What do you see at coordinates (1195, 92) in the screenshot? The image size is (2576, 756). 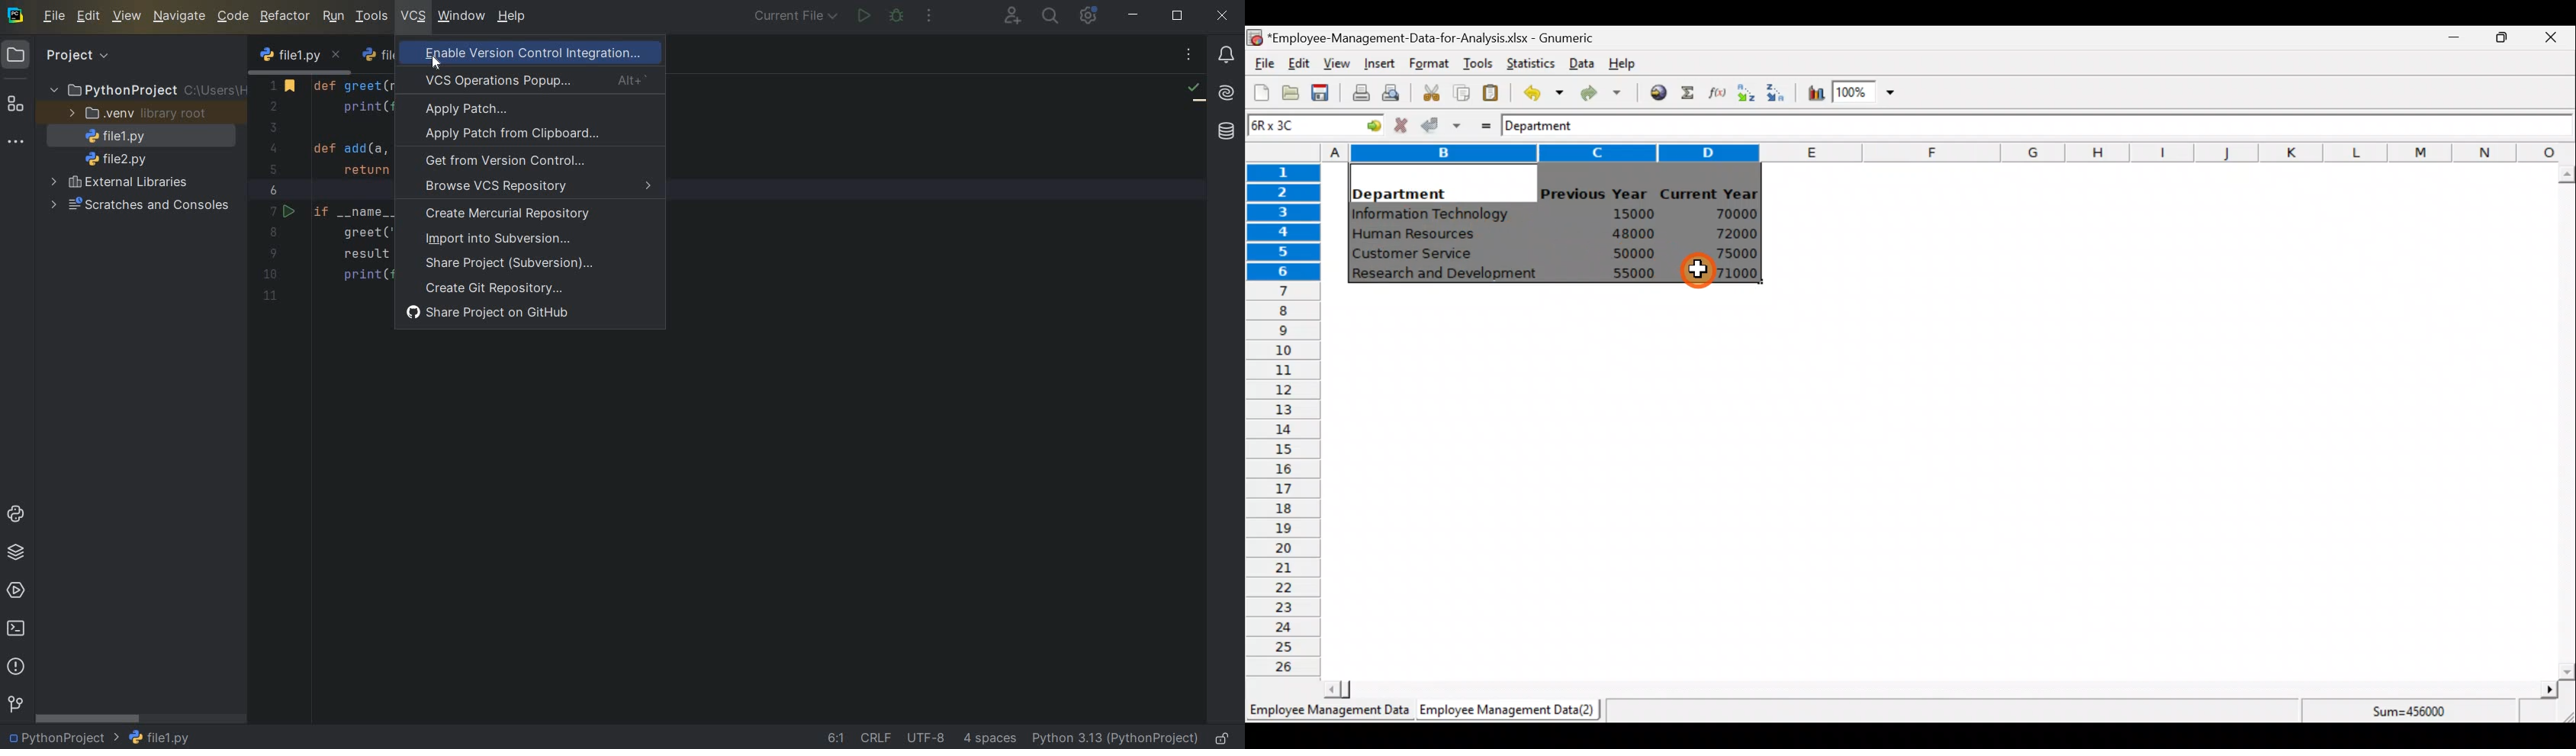 I see `no problems` at bounding box center [1195, 92].